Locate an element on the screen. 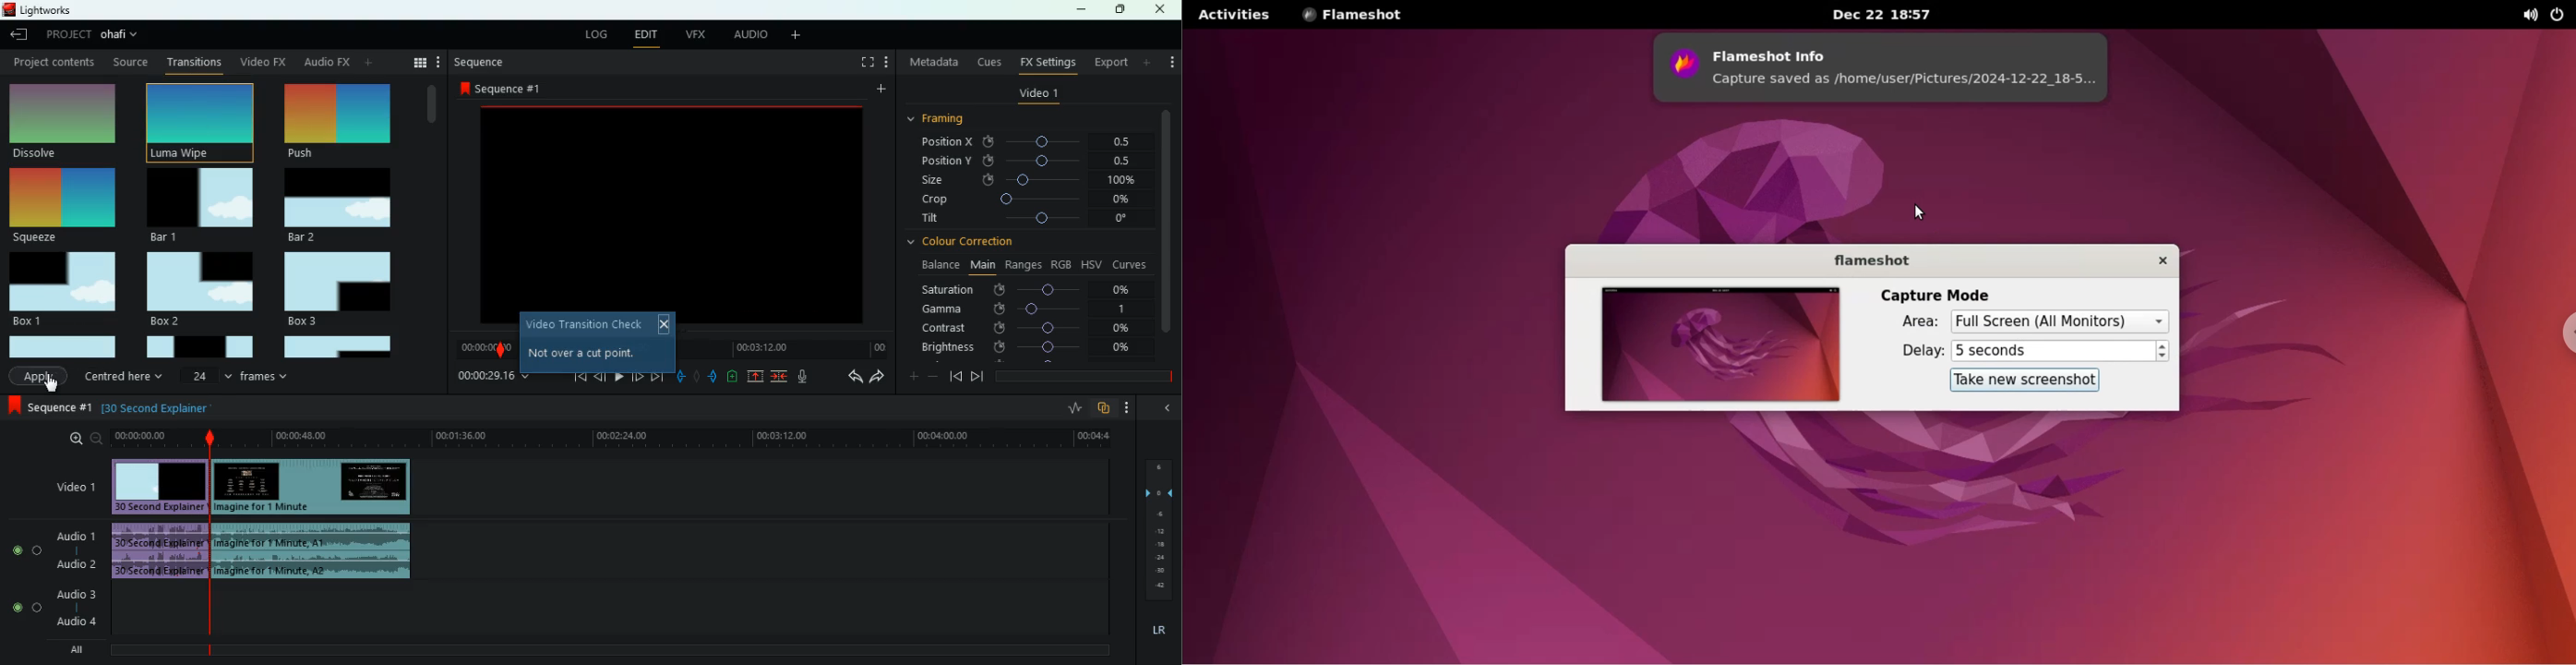  audio 3 is located at coordinates (73, 596).